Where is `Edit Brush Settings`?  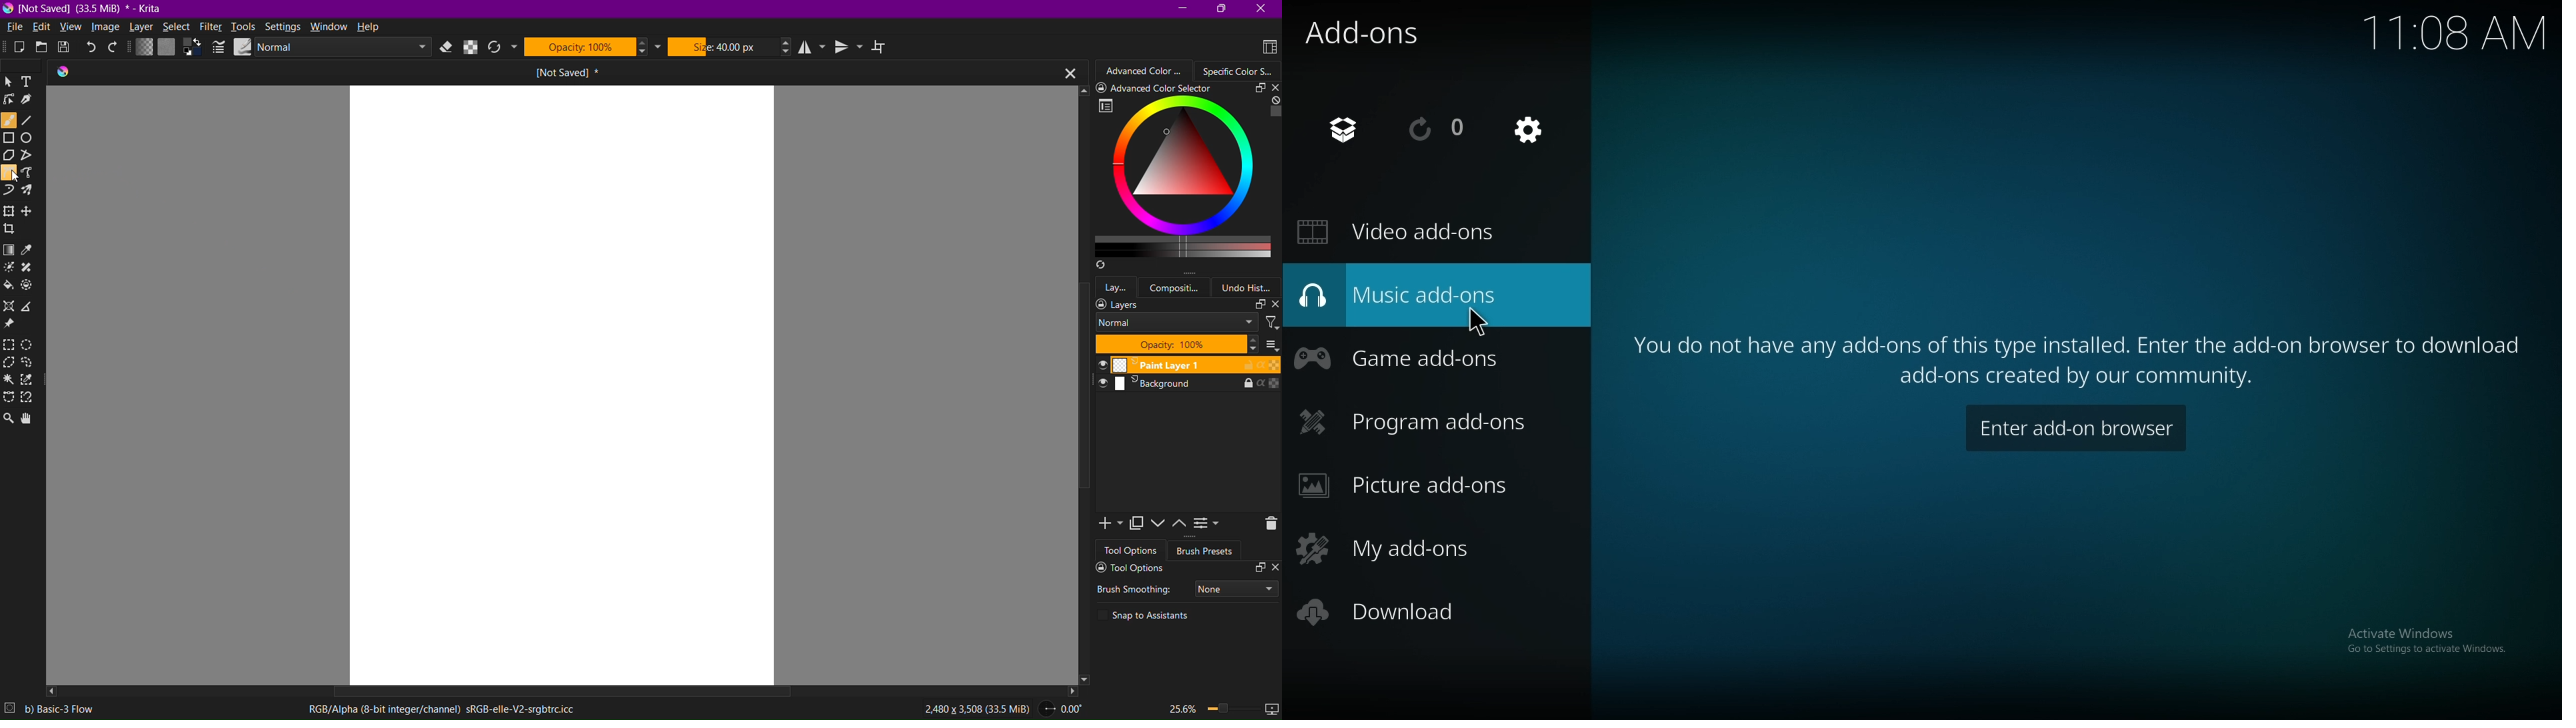 Edit Brush Settings is located at coordinates (217, 47).